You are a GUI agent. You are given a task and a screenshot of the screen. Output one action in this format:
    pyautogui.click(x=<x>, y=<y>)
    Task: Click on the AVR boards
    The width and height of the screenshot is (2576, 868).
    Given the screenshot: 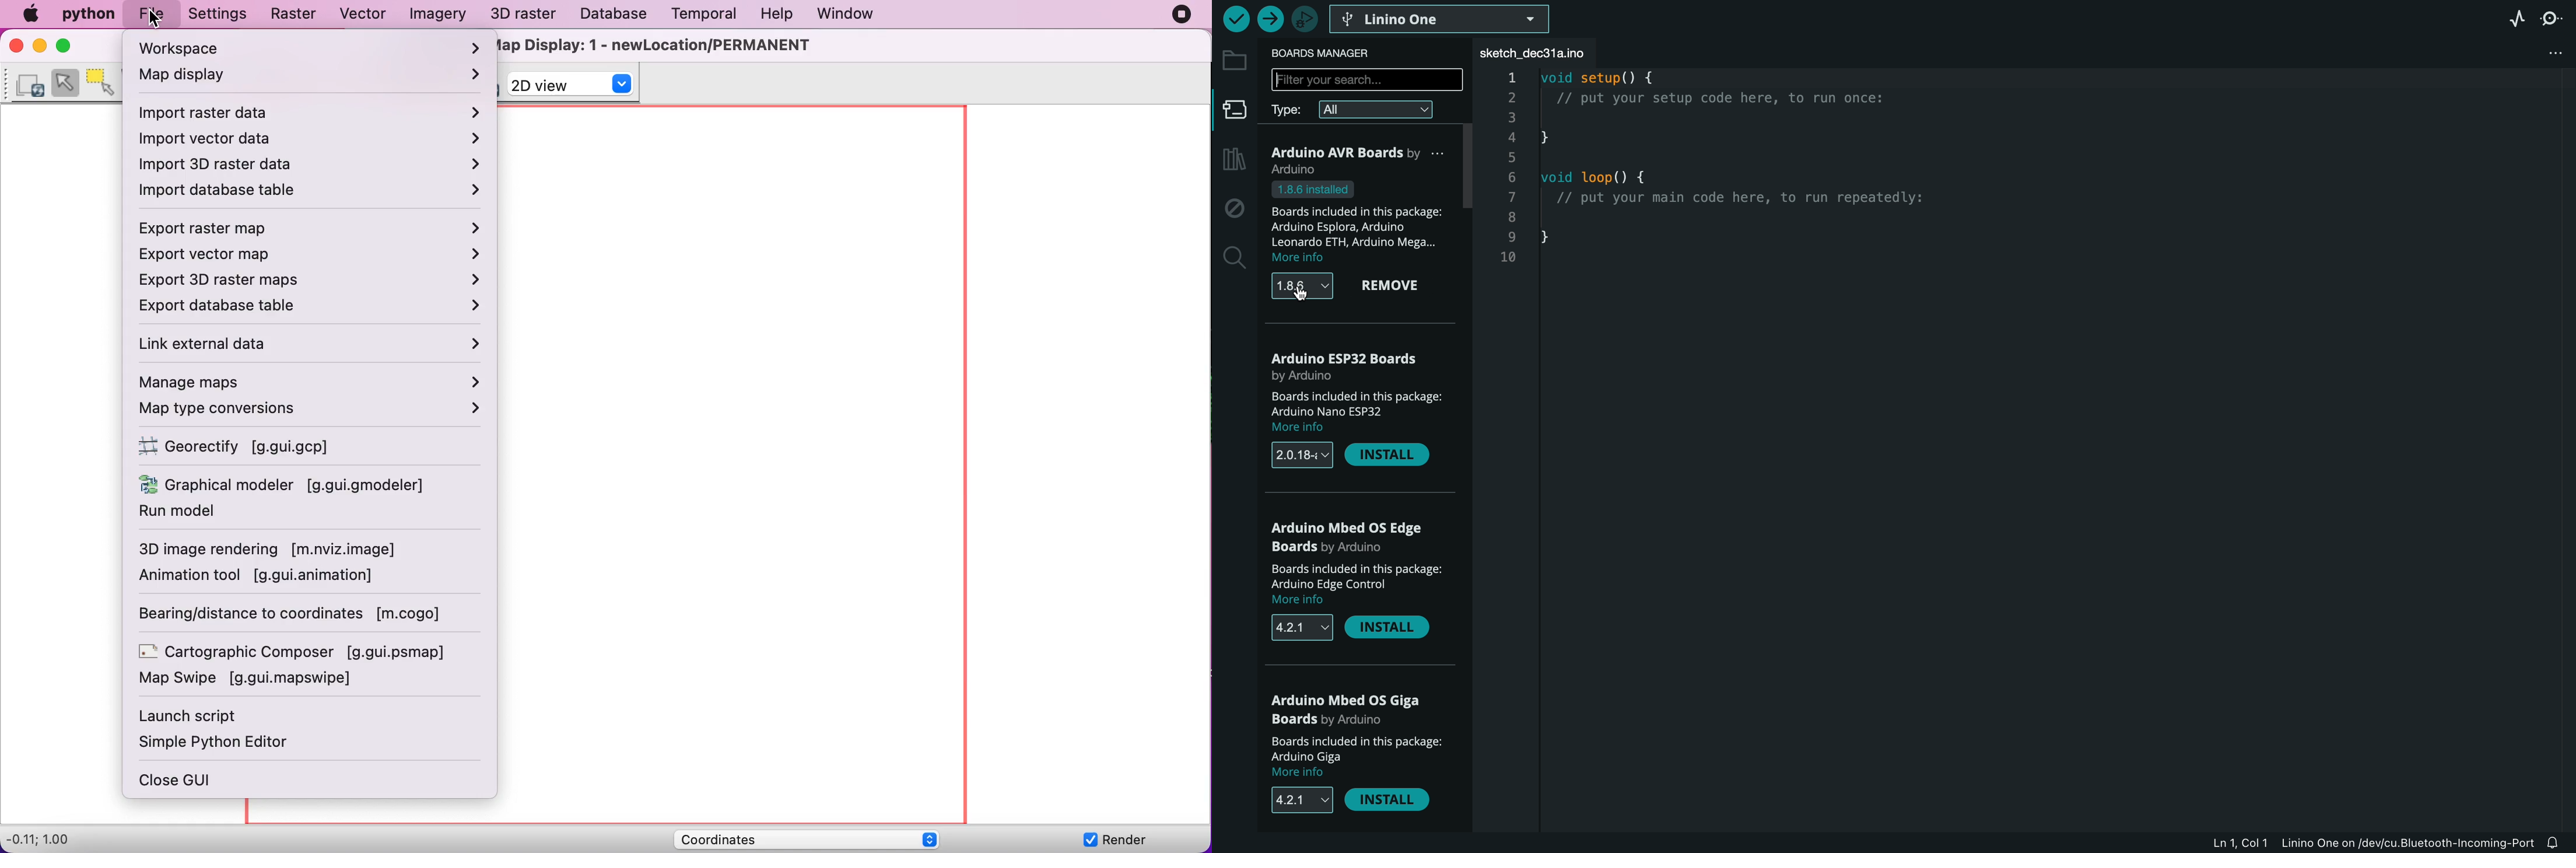 What is the action you would take?
    pyautogui.click(x=1363, y=160)
    